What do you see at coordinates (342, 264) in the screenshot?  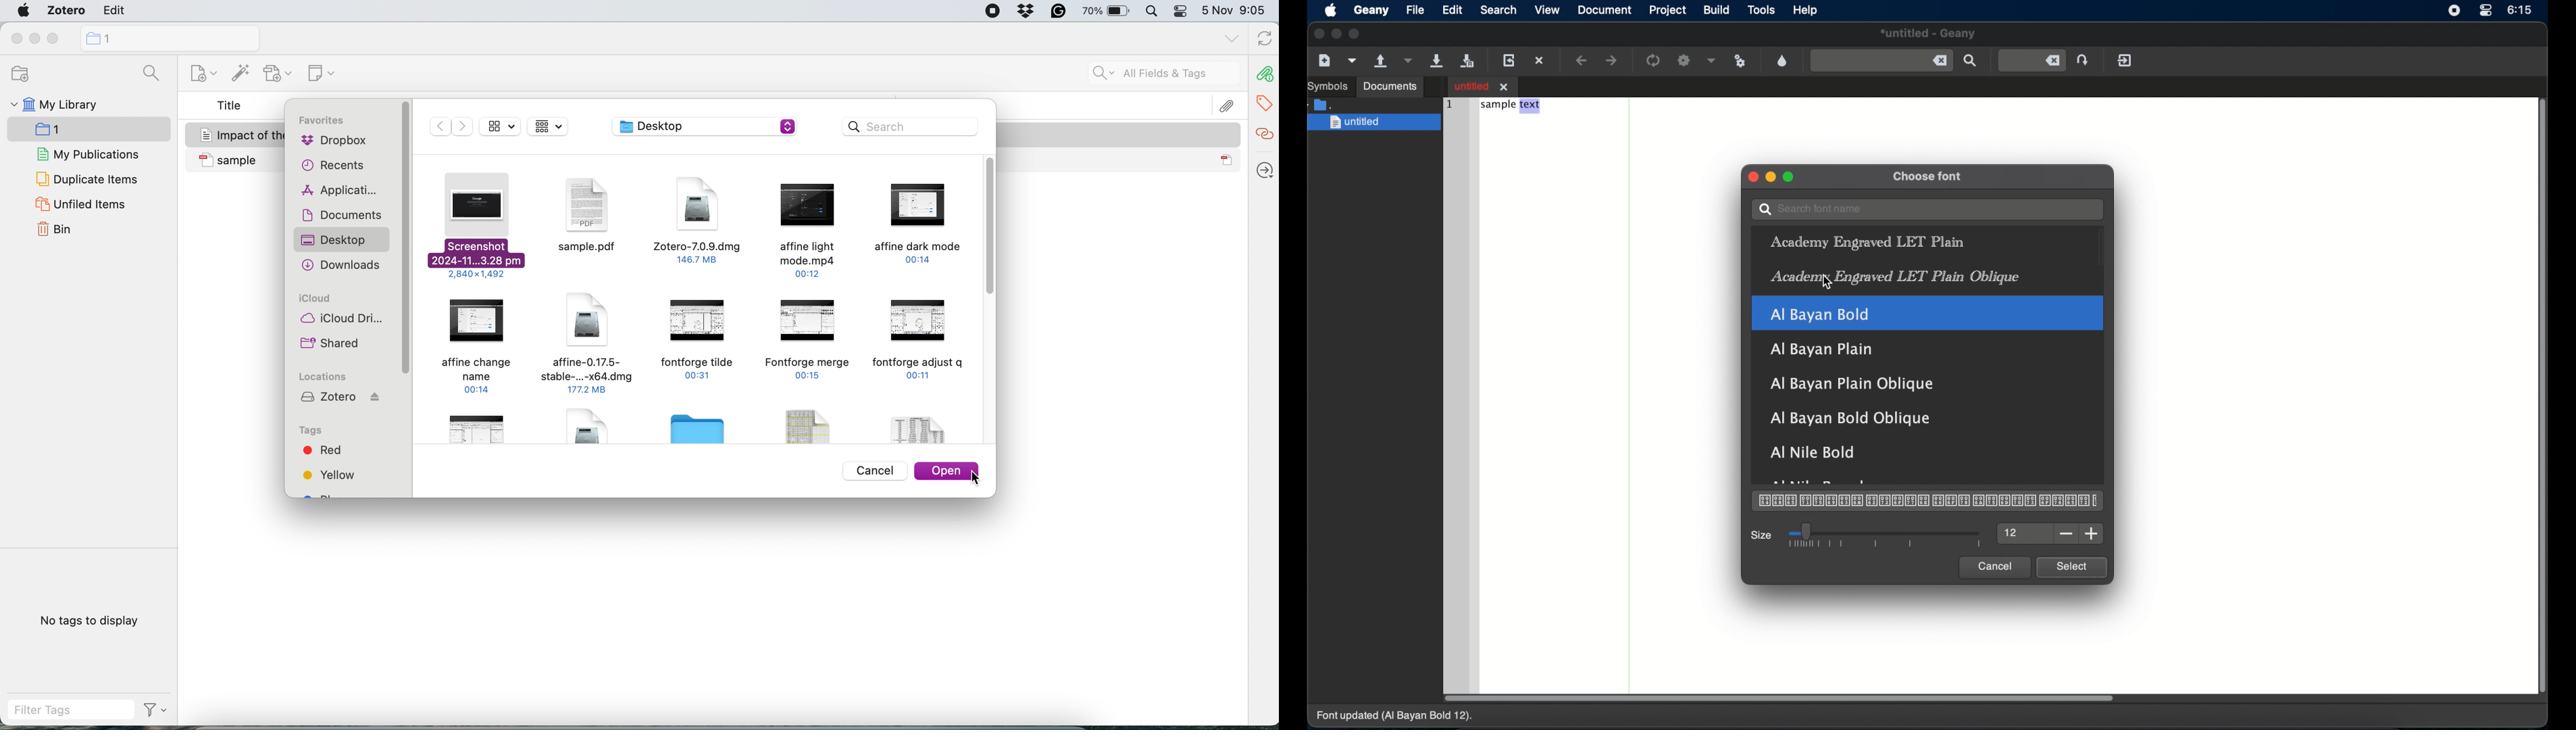 I see `downloads` at bounding box center [342, 264].